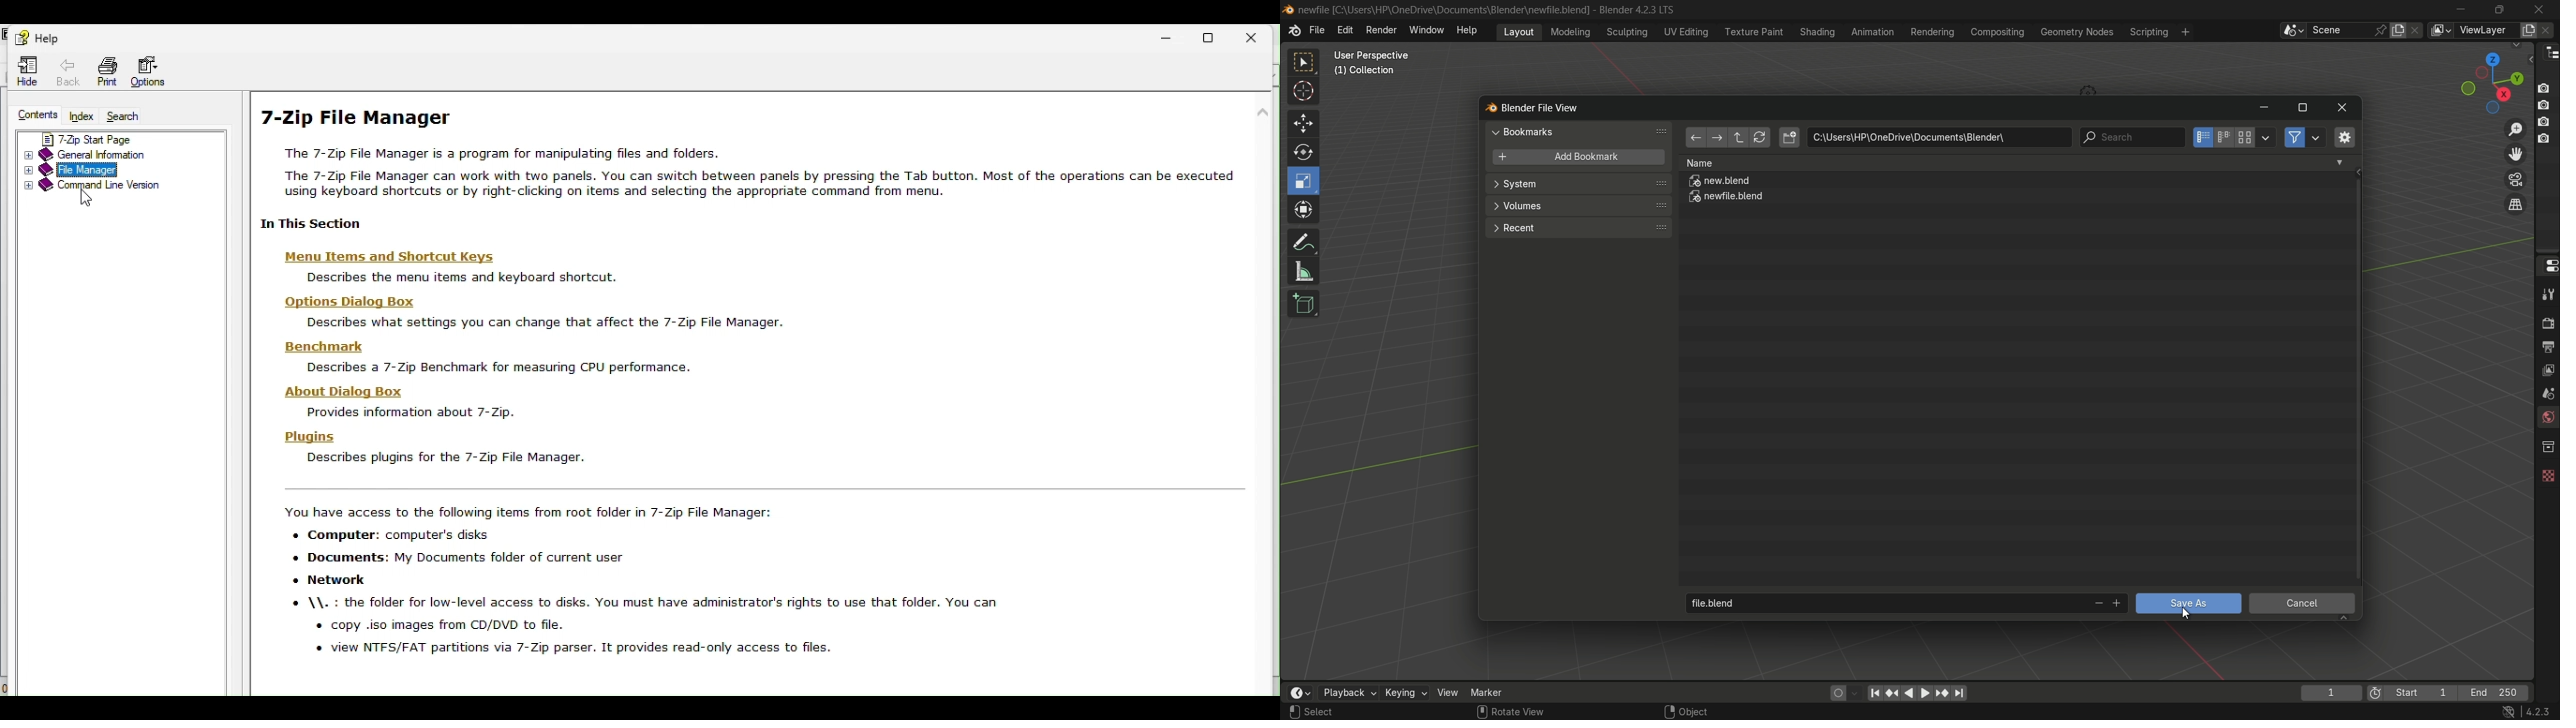  Describe the element at coordinates (2302, 108) in the screenshot. I see `maximize or restore` at that location.